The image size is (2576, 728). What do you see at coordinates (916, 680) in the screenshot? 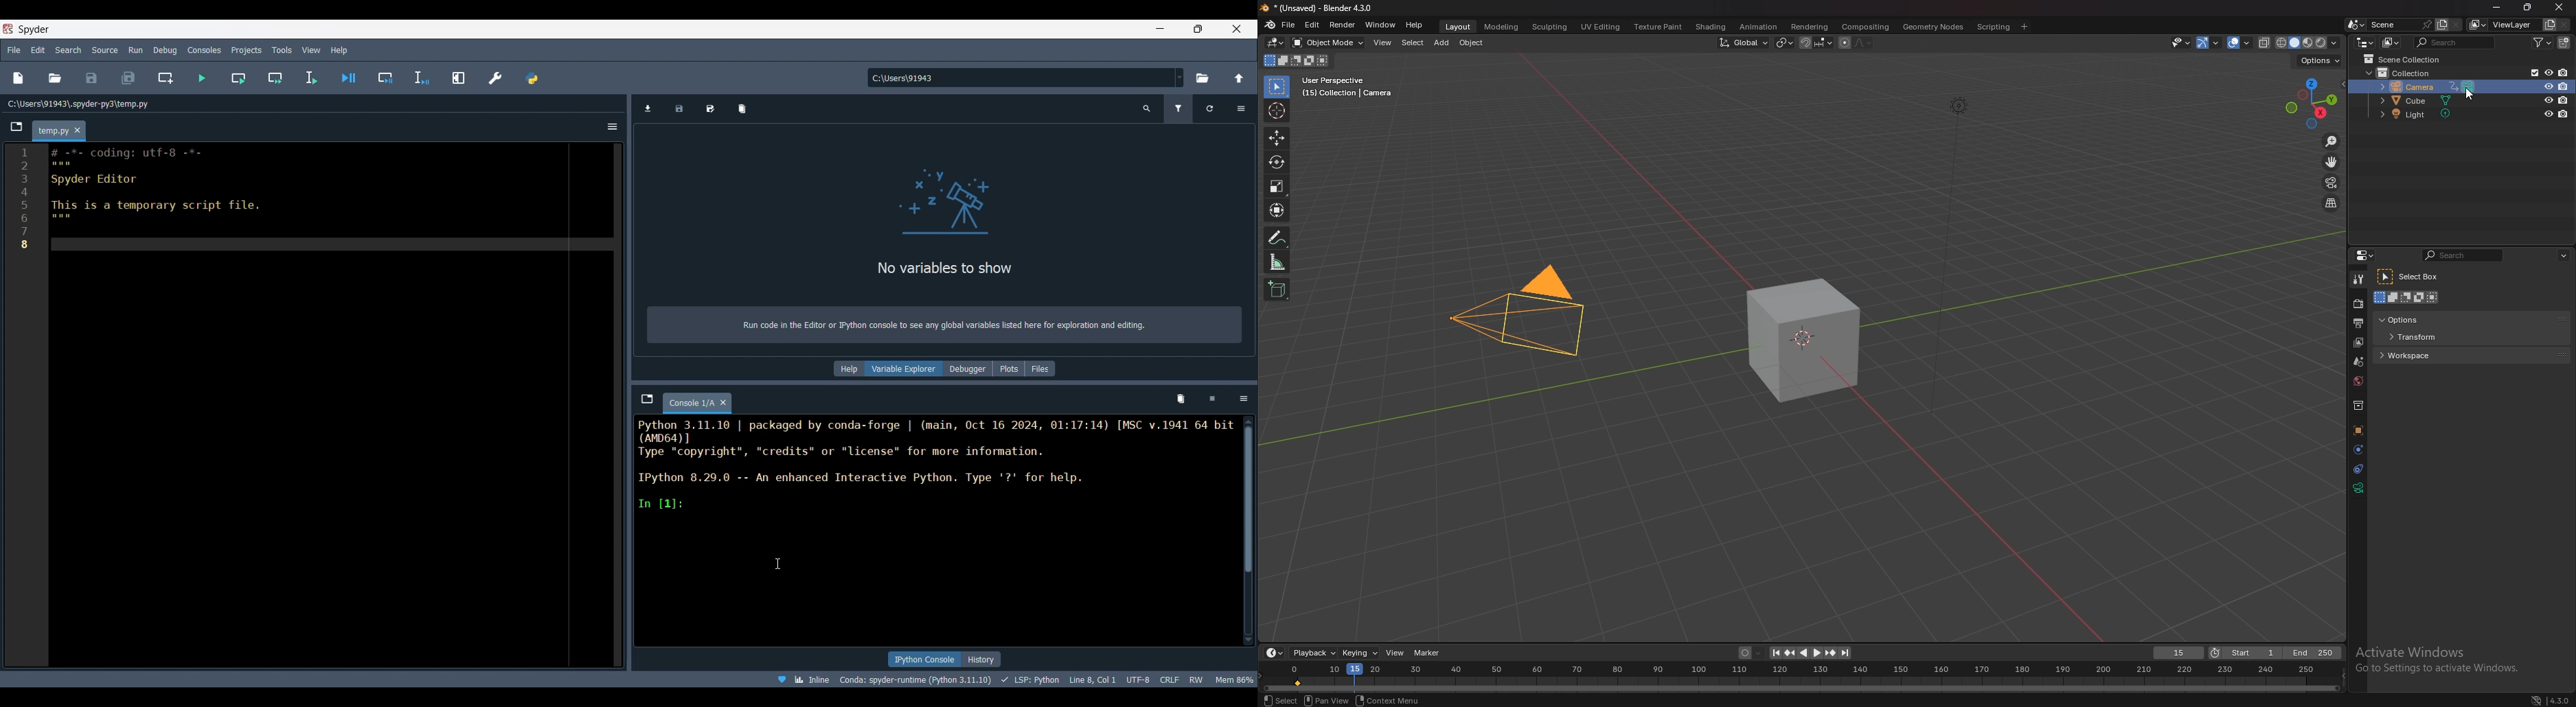
I see `interpreter` at bounding box center [916, 680].